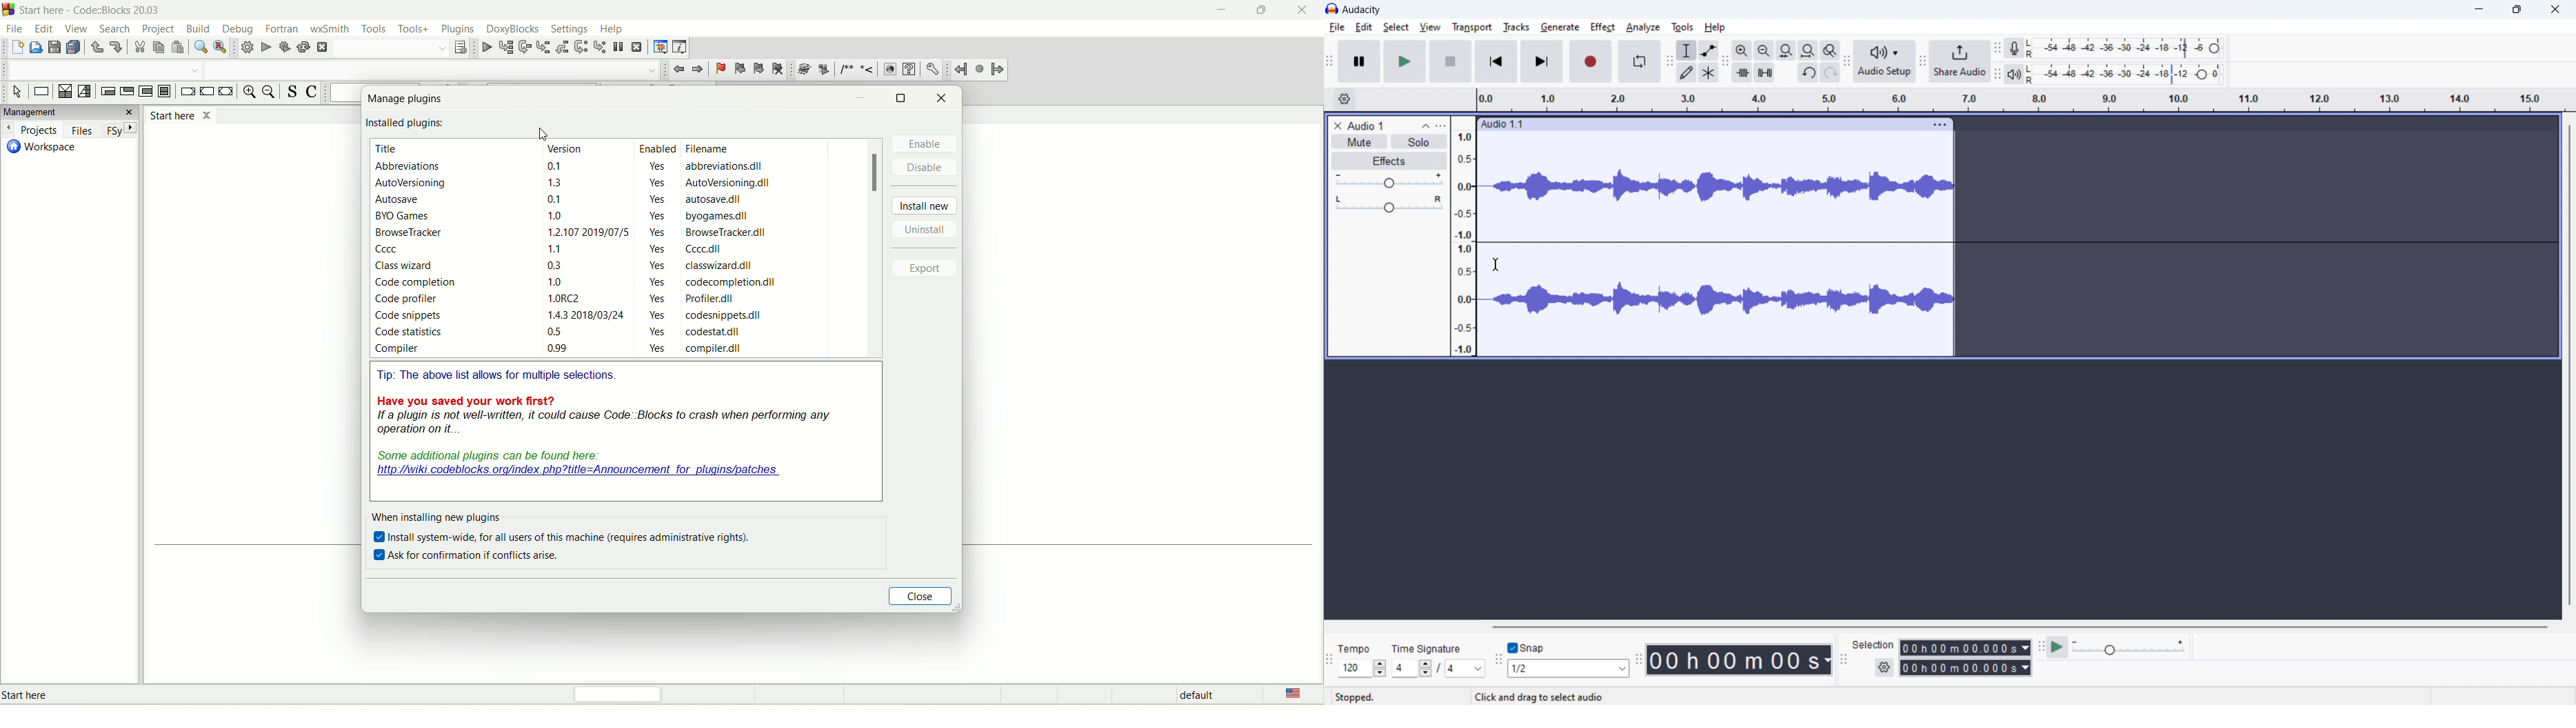  What do you see at coordinates (861, 99) in the screenshot?
I see `minimize` at bounding box center [861, 99].